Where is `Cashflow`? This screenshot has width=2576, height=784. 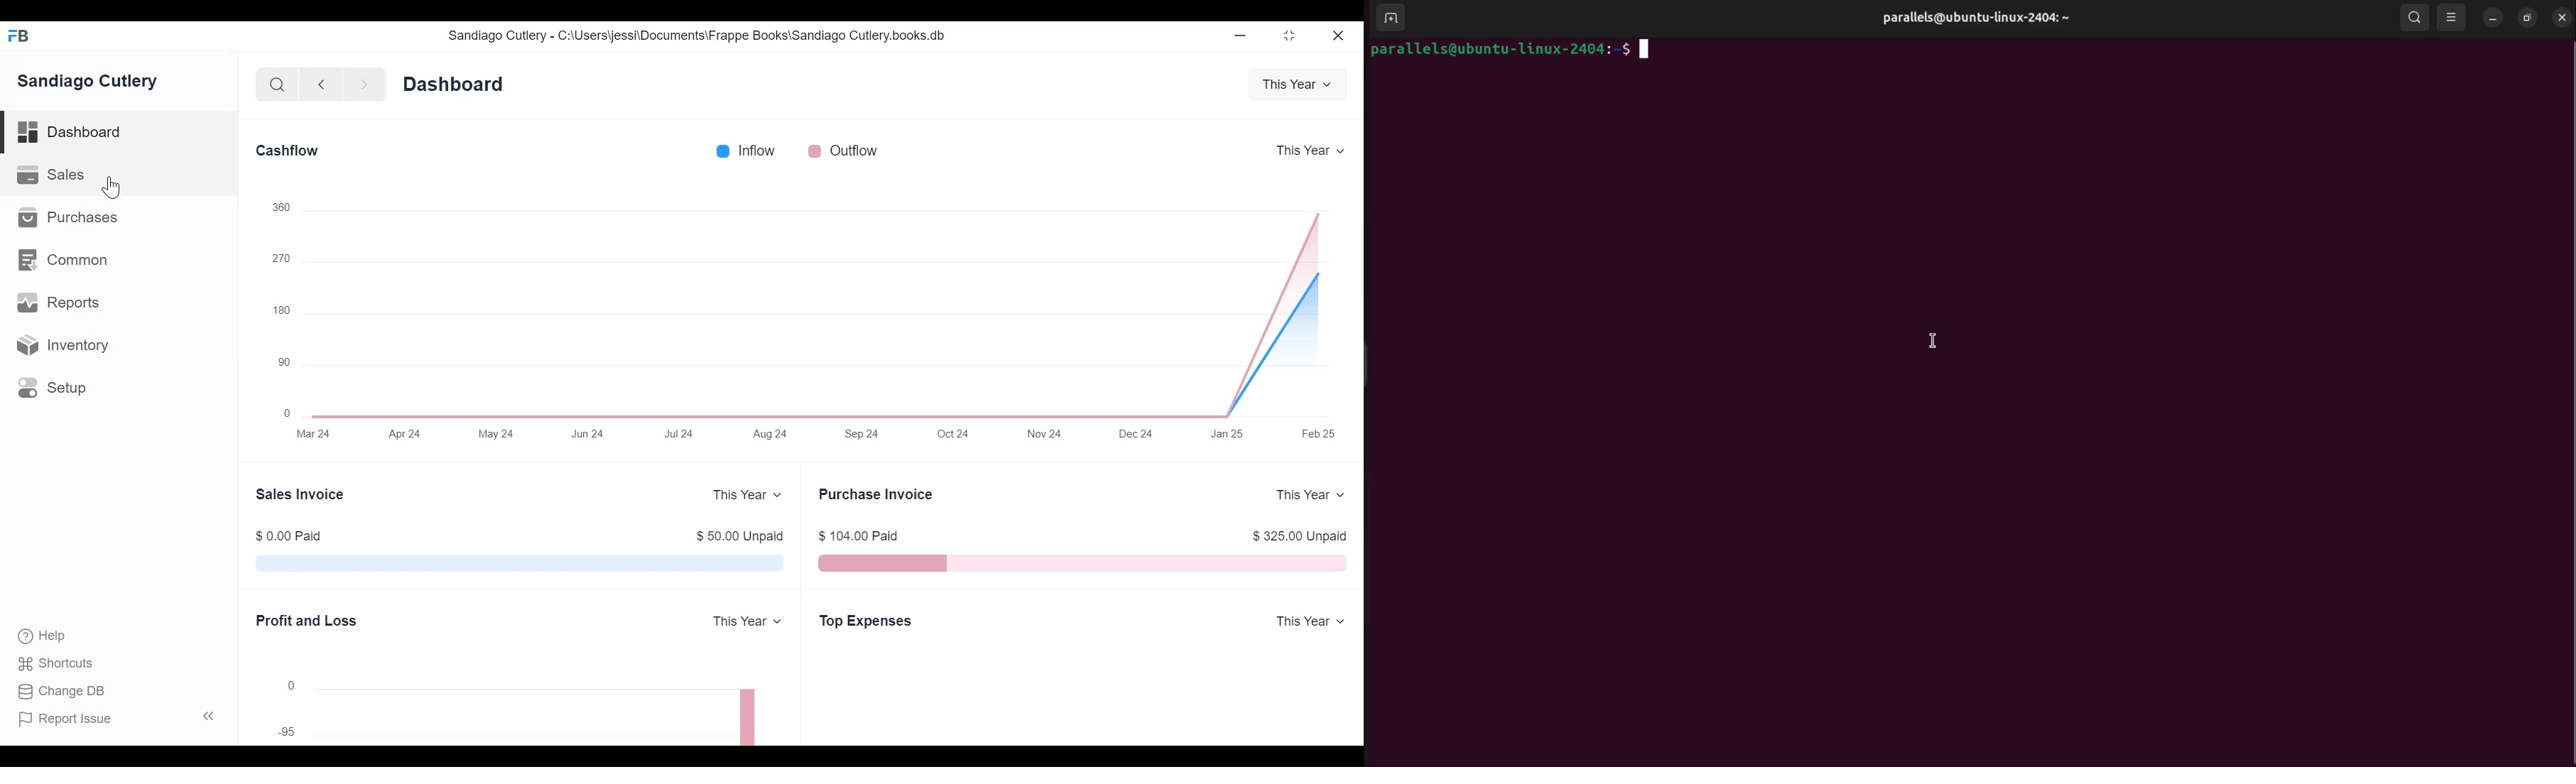
Cashflow is located at coordinates (287, 151).